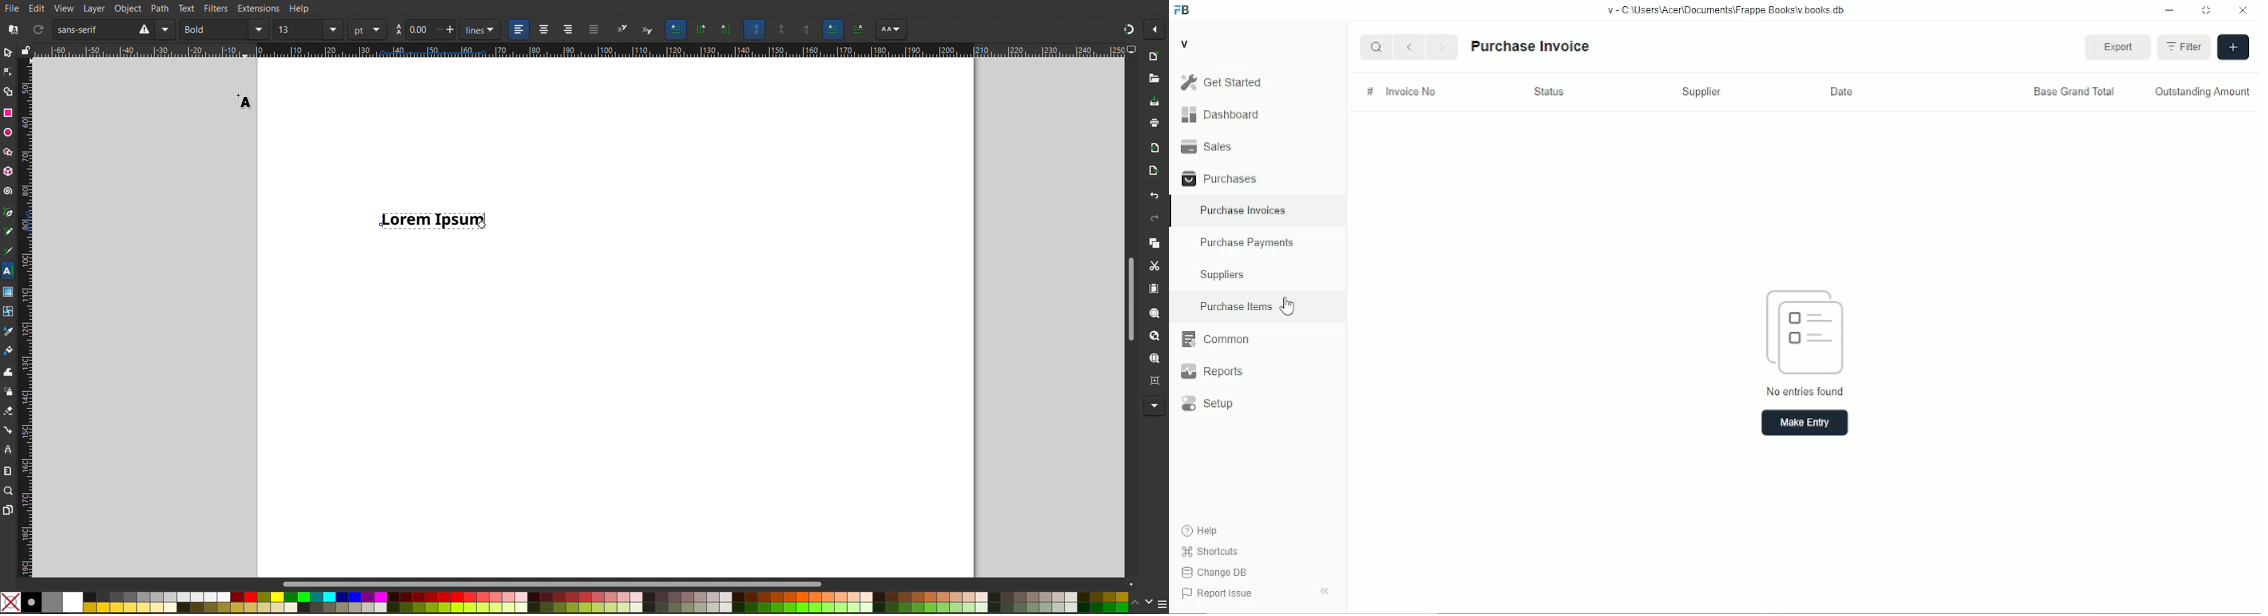  Describe the element at coordinates (9, 470) in the screenshot. I see `Measure Tool` at that location.